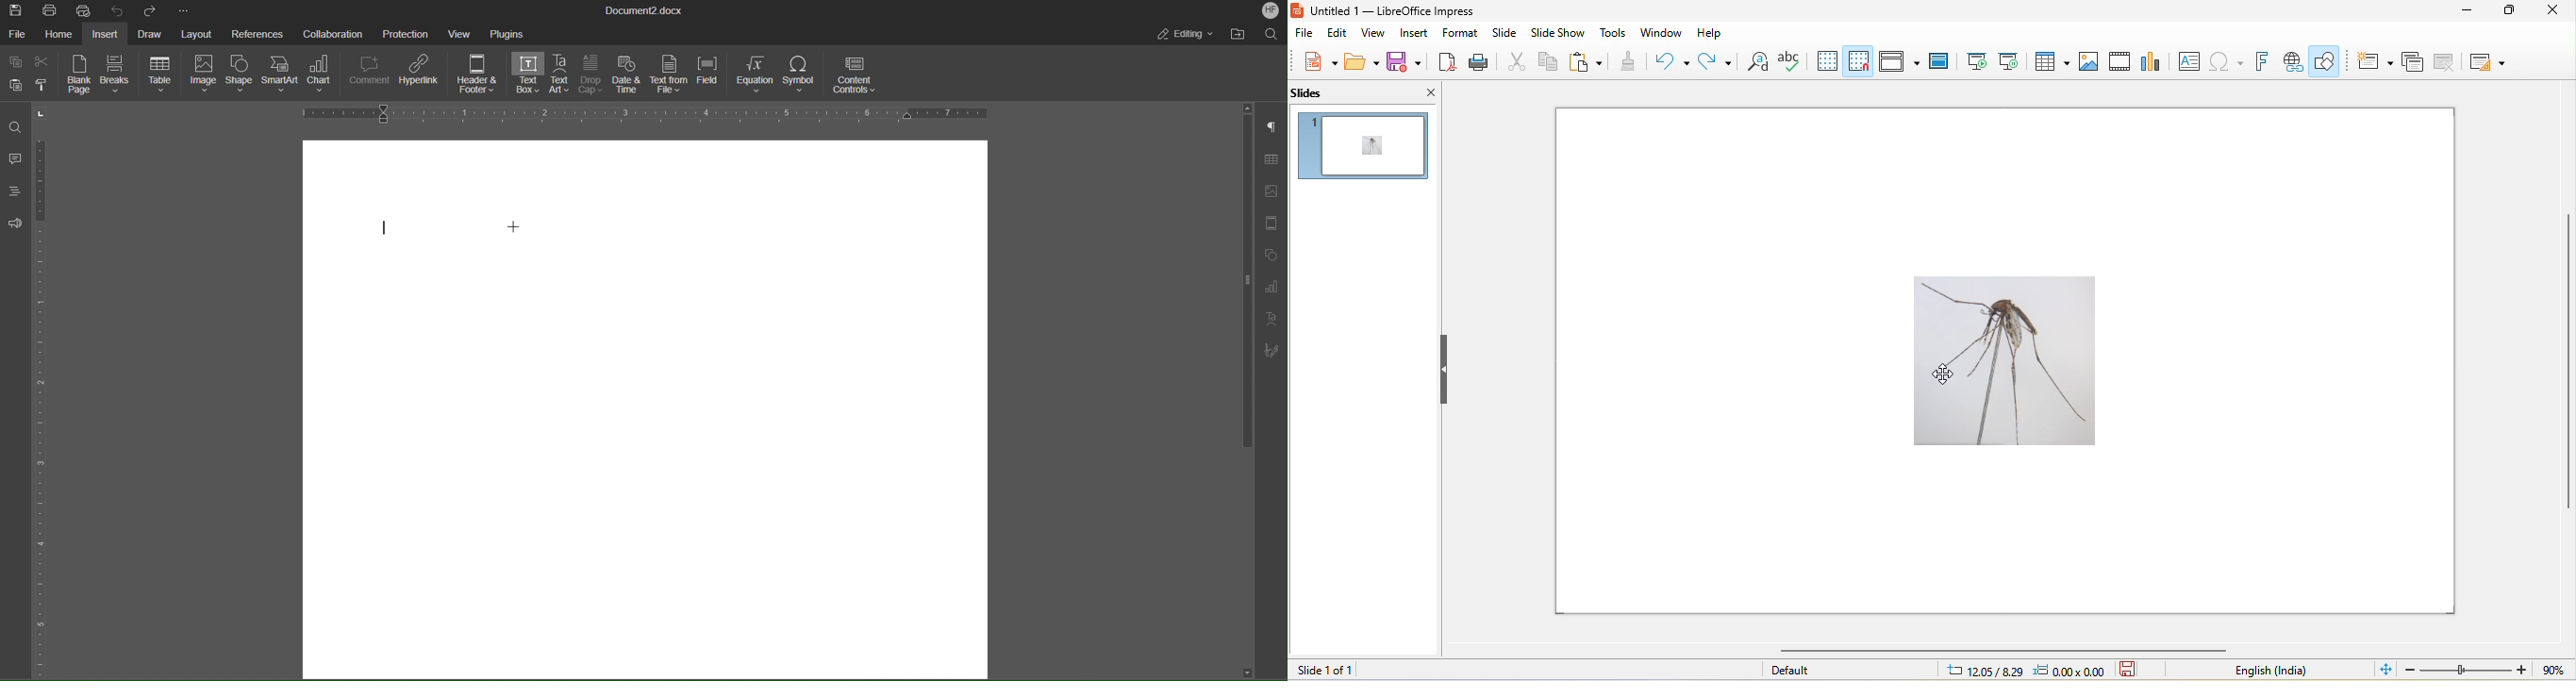 The width and height of the screenshot is (2576, 700). What do you see at coordinates (627, 75) in the screenshot?
I see `Date & Time` at bounding box center [627, 75].